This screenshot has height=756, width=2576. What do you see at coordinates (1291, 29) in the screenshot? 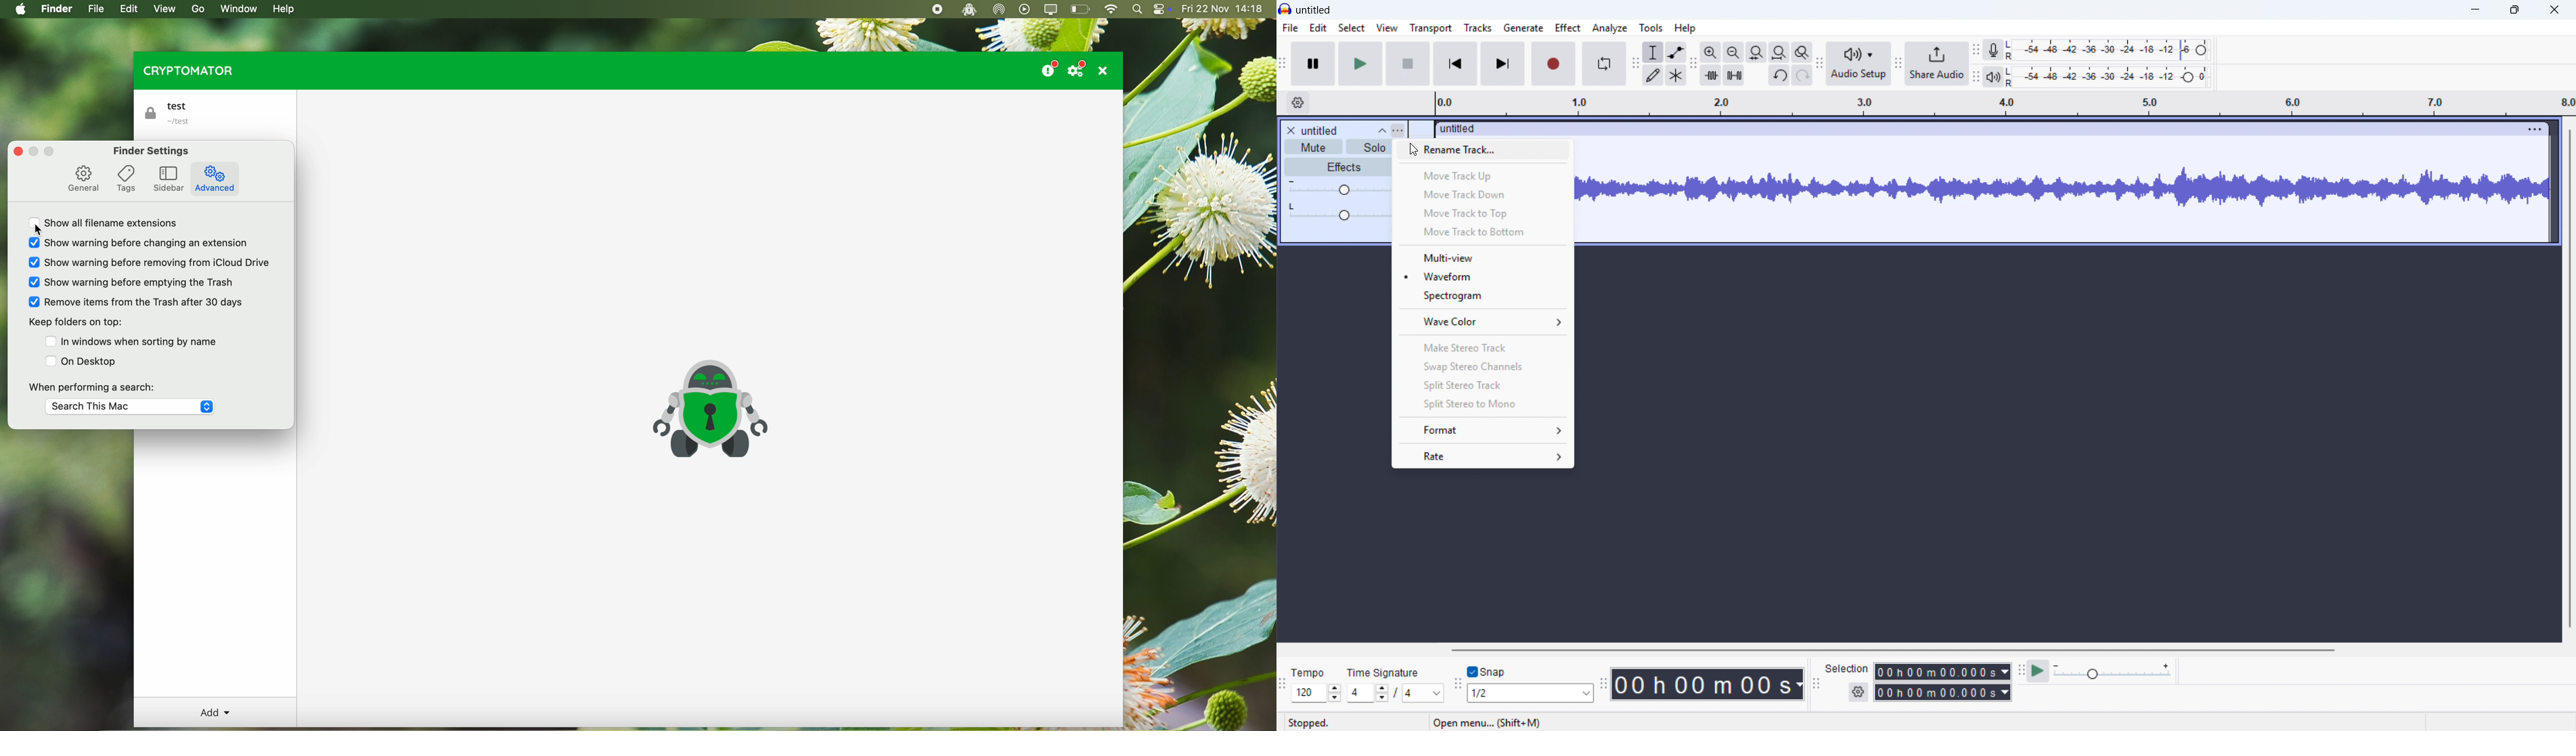
I see `file ` at bounding box center [1291, 29].